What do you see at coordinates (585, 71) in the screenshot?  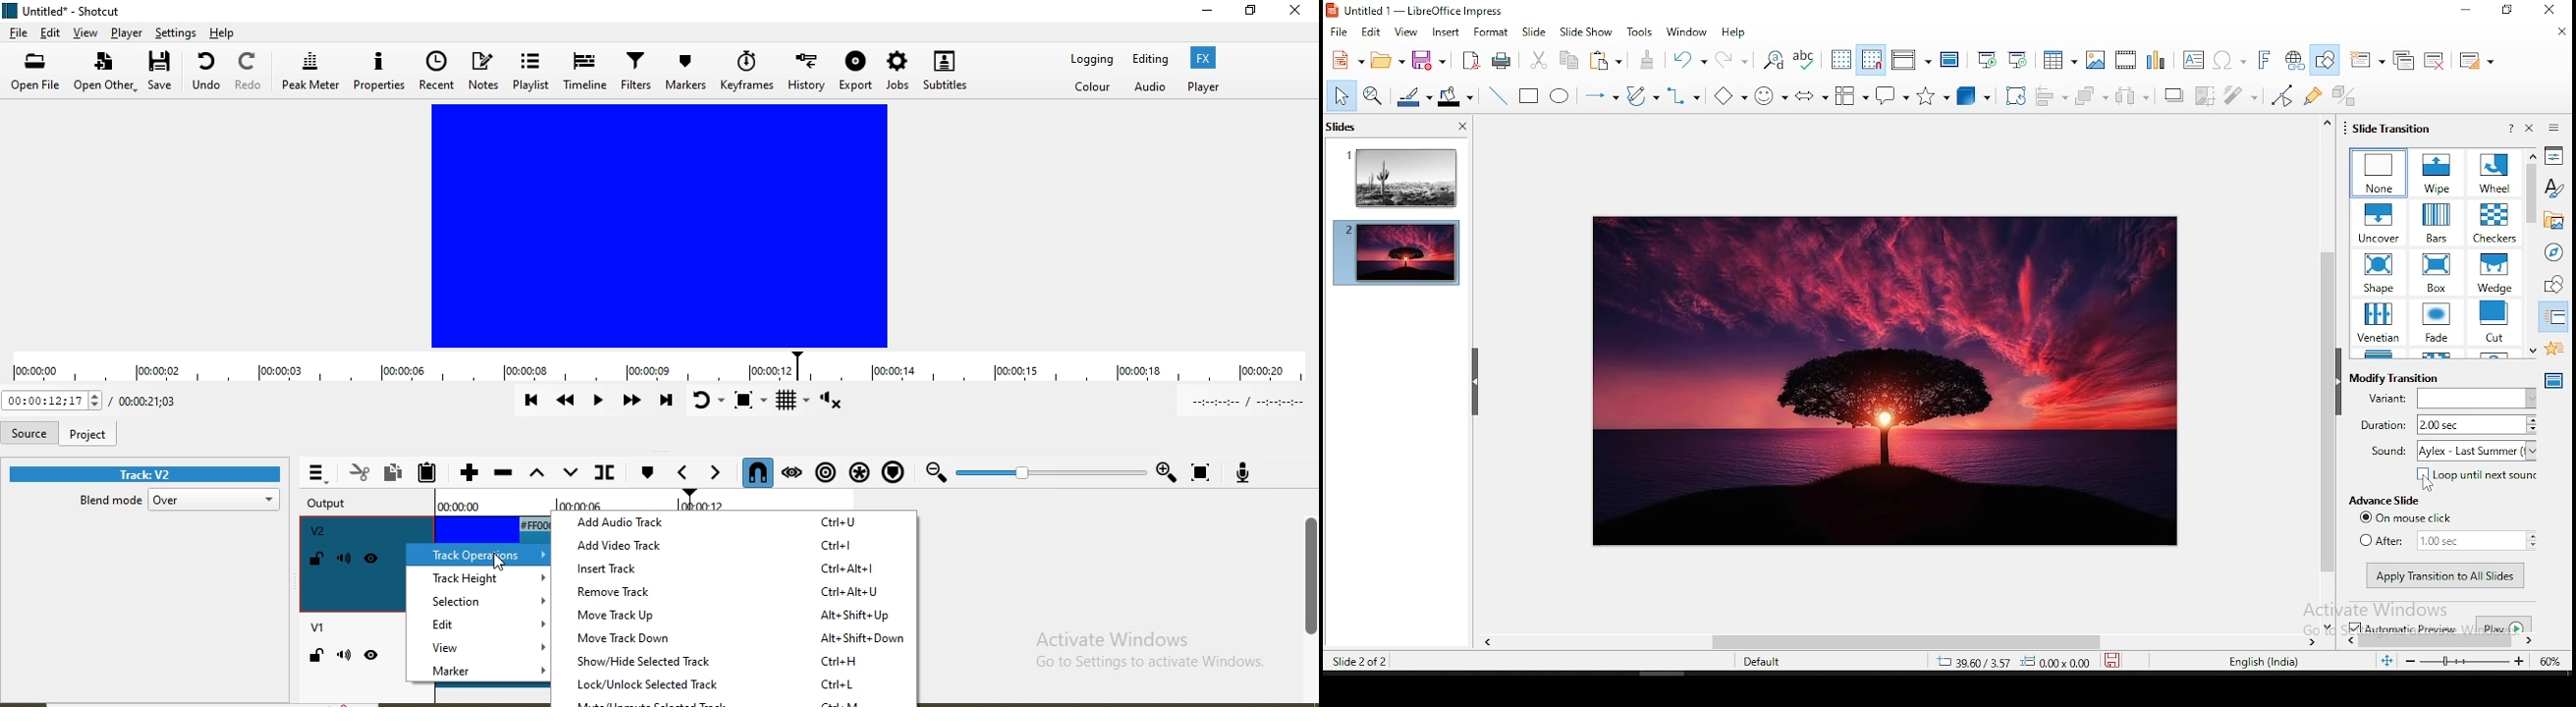 I see `Timeline` at bounding box center [585, 71].